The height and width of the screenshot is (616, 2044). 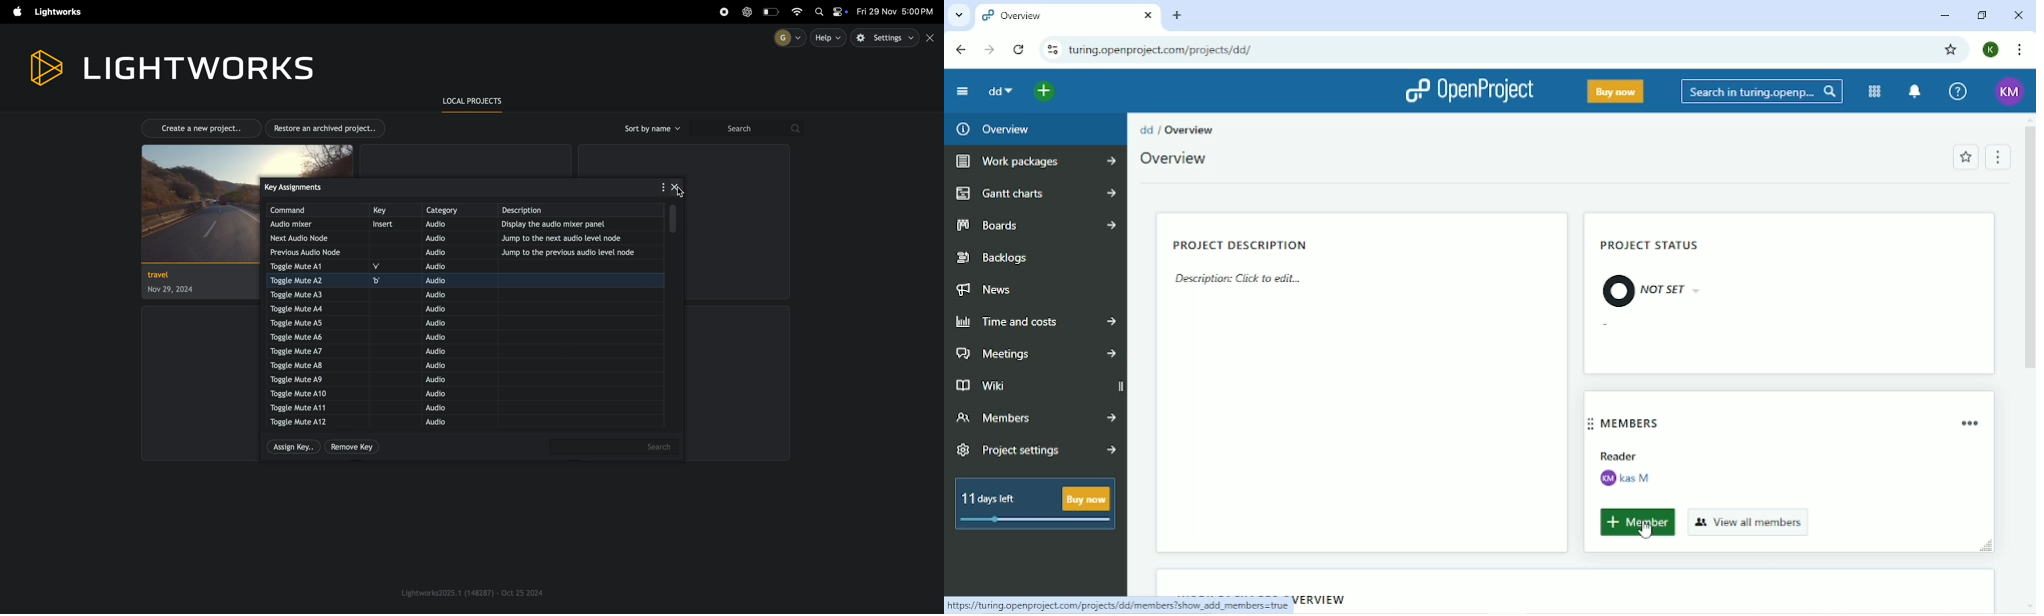 I want to click on Overview, so click(x=1194, y=128).